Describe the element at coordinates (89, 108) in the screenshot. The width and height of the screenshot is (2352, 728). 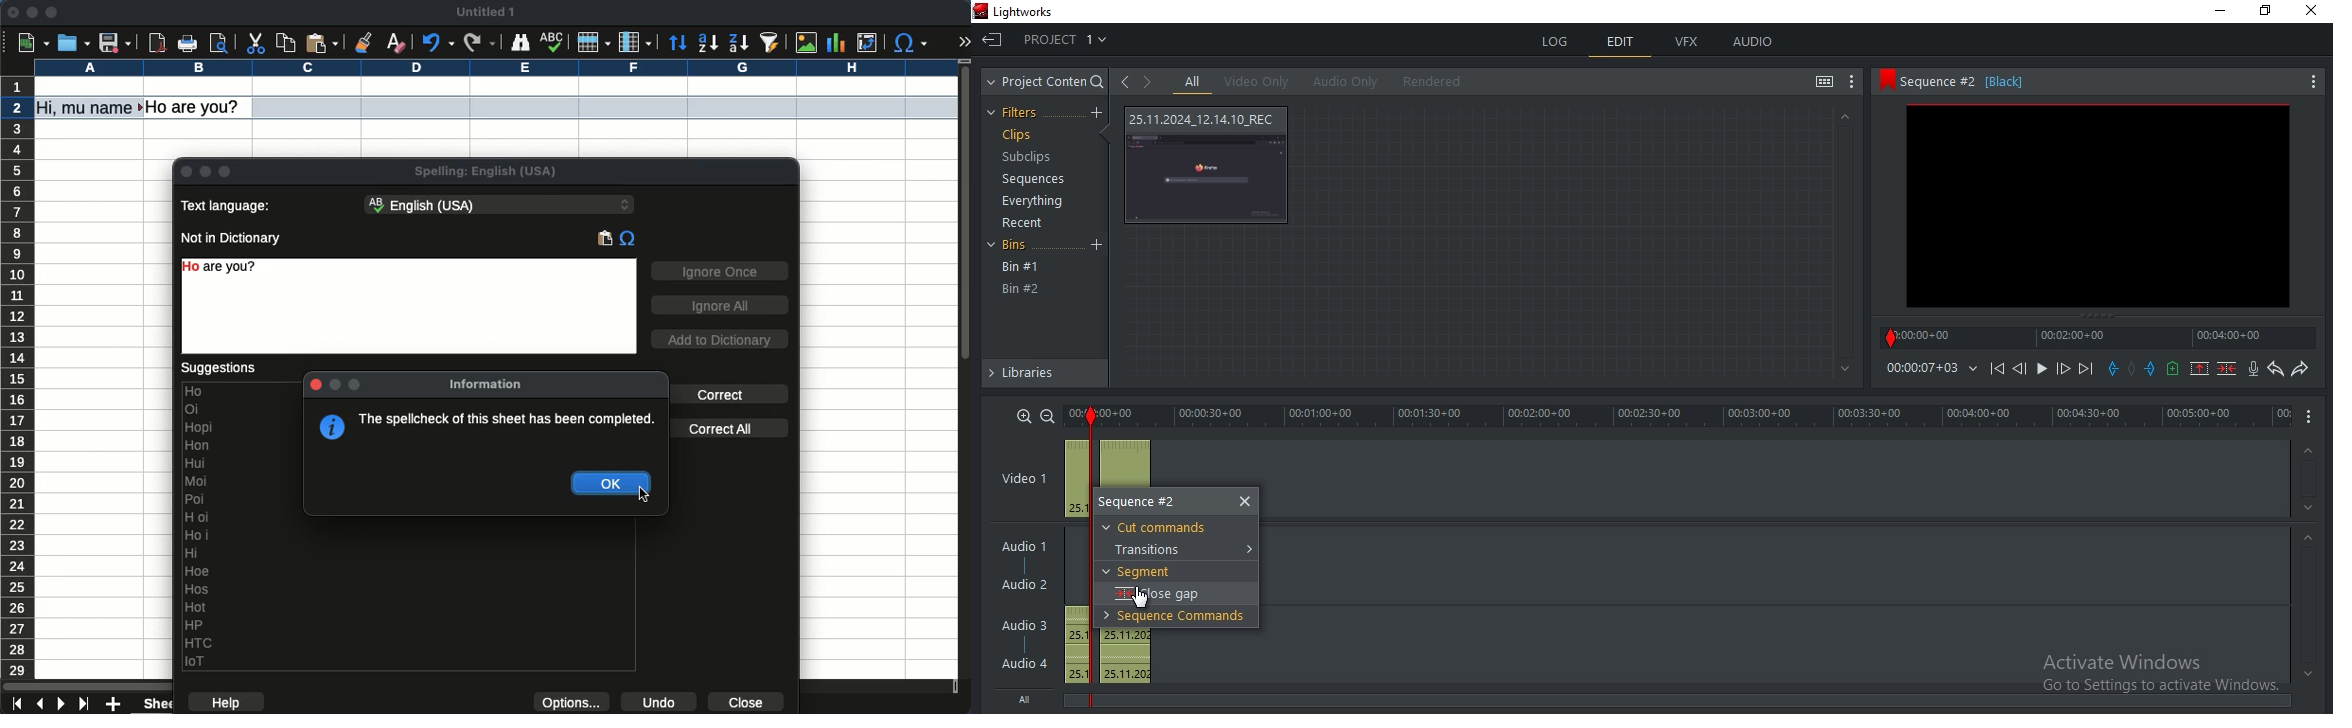
I see `Hi, my name` at that location.